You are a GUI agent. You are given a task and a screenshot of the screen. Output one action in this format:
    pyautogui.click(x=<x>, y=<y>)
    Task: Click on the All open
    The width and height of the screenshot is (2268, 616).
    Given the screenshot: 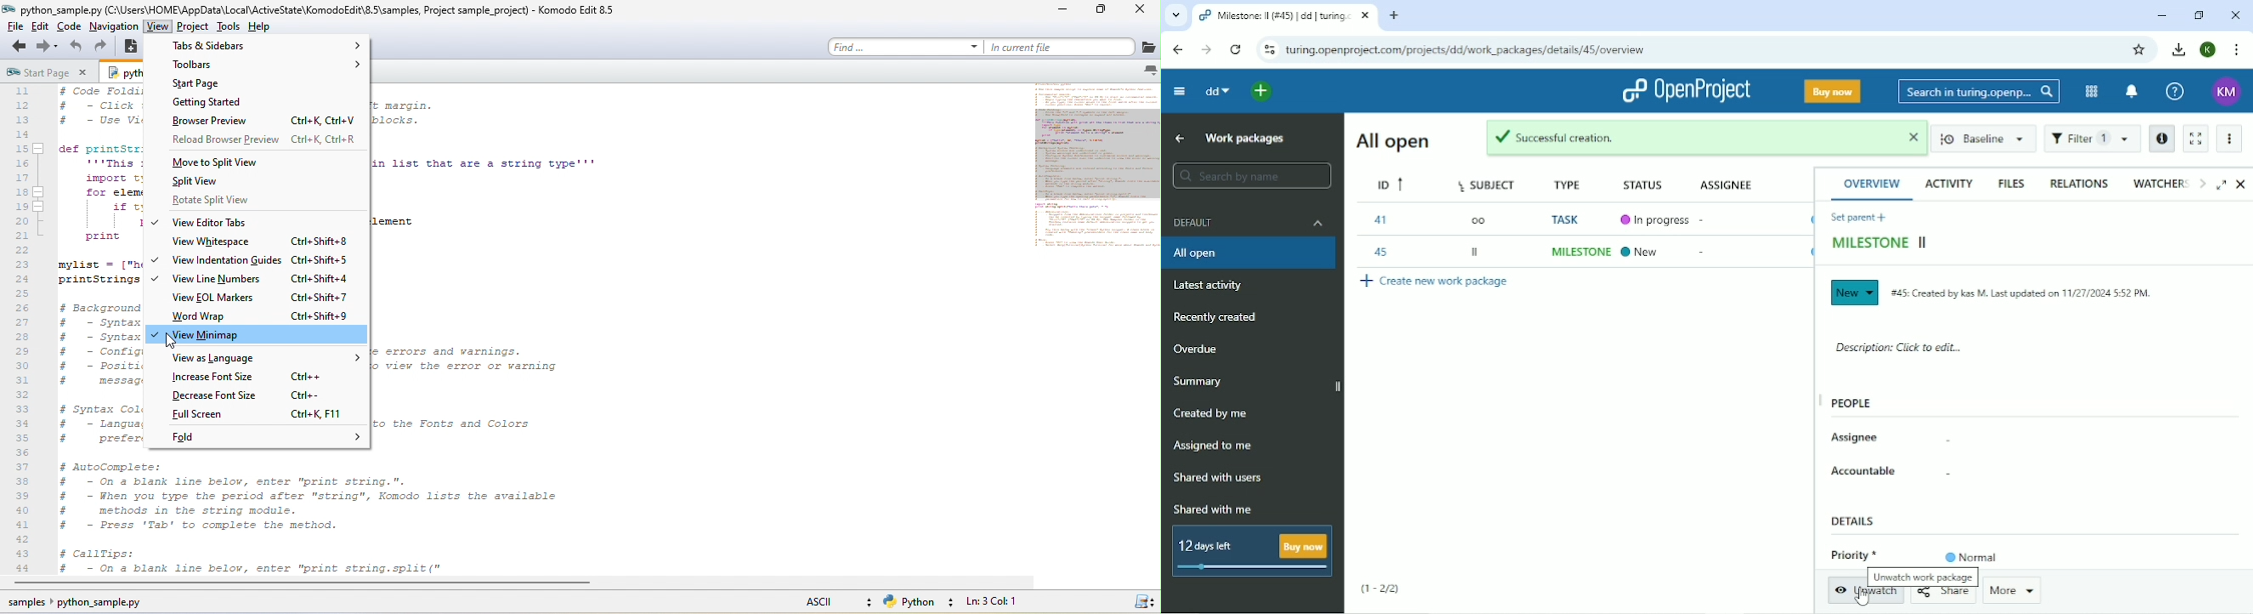 What is the action you would take?
    pyautogui.click(x=1391, y=141)
    